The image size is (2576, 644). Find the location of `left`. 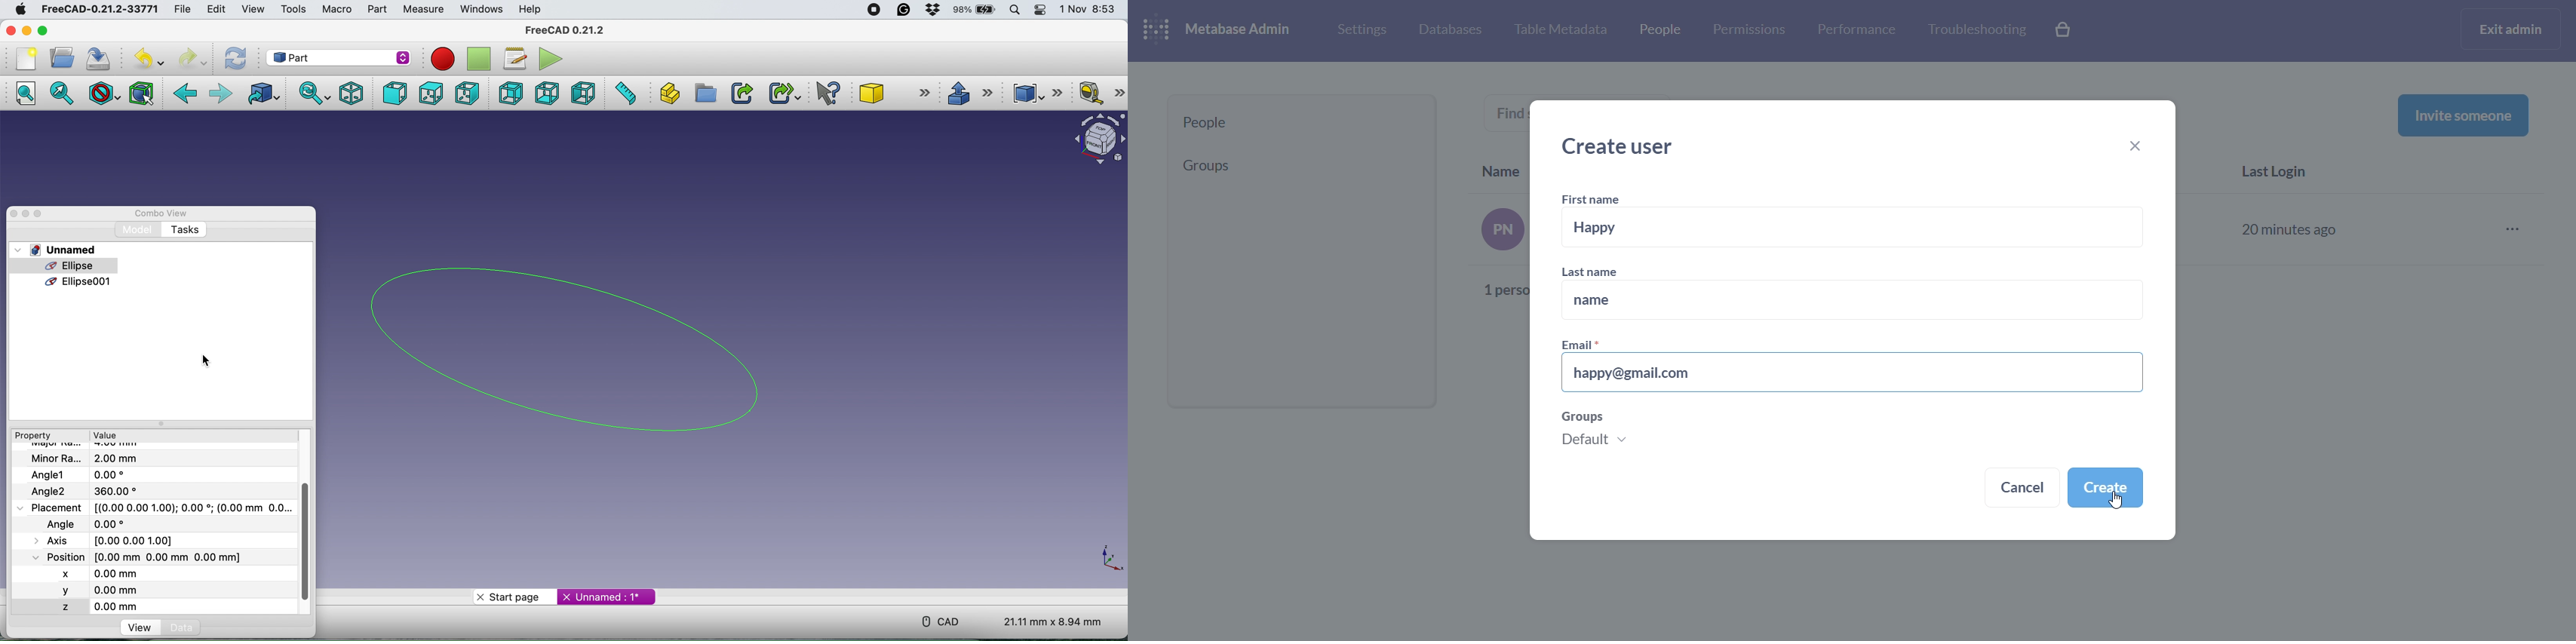

left is located at coordinates (582, 93).